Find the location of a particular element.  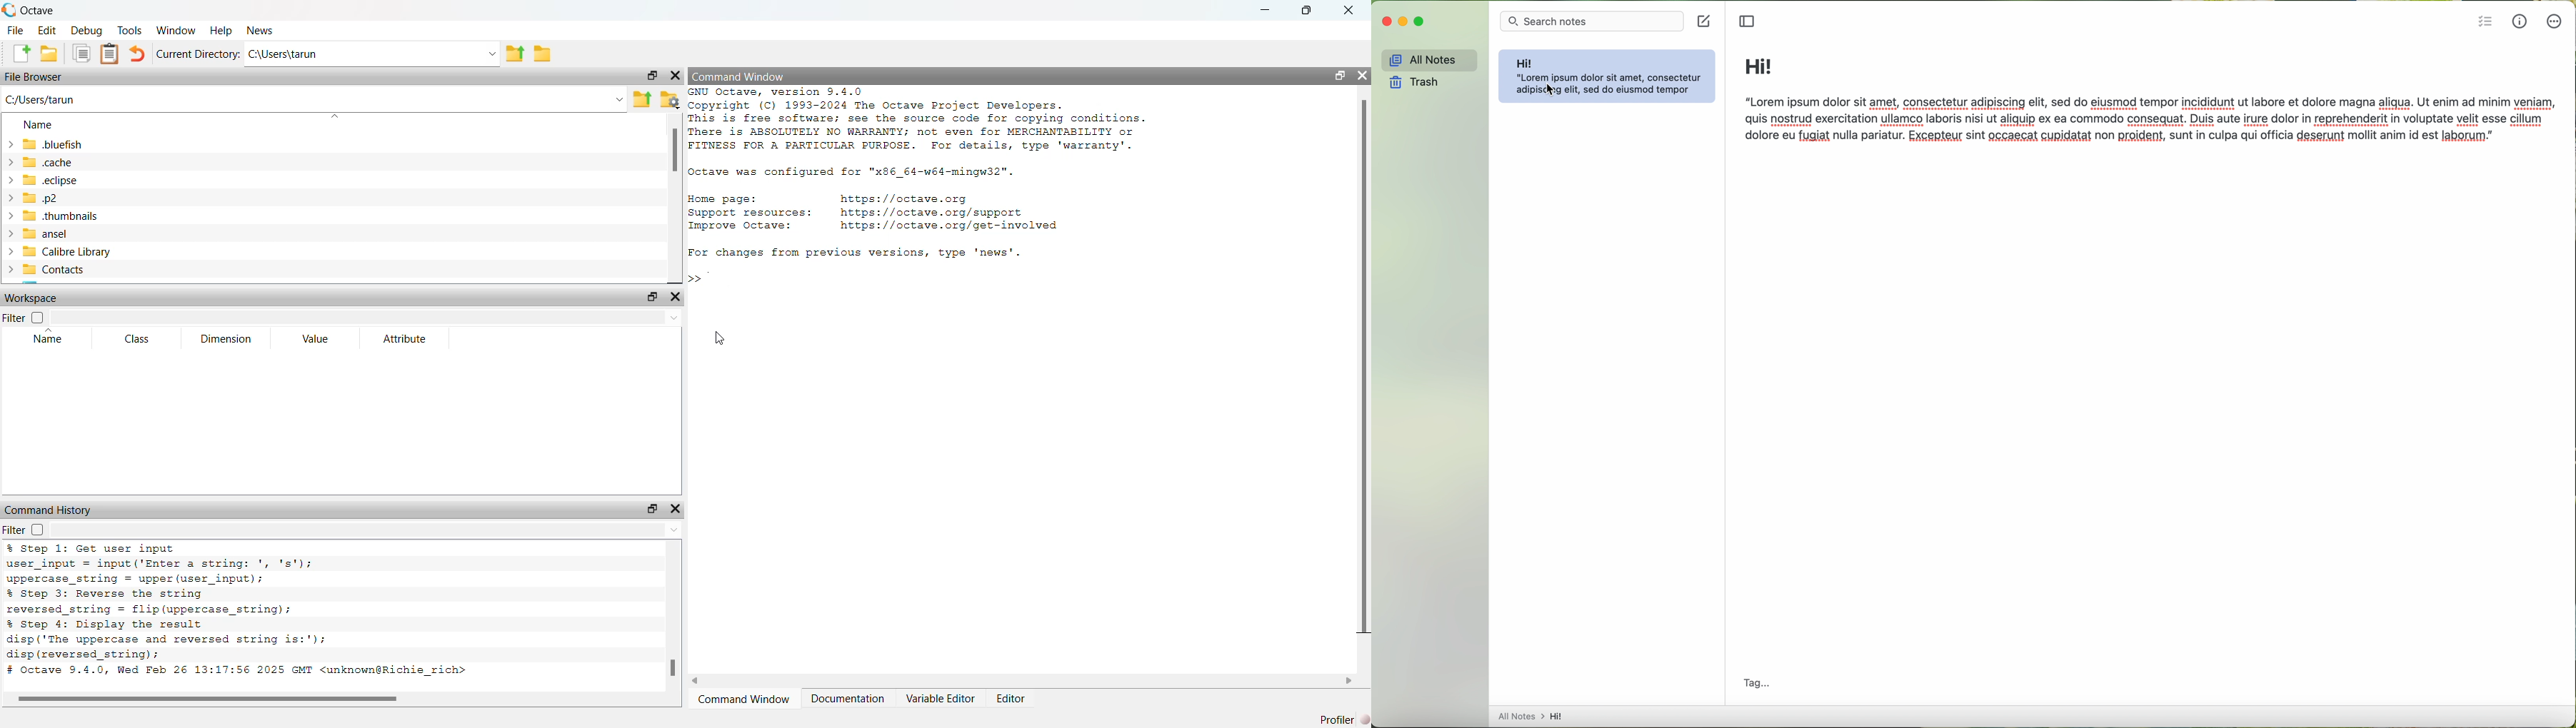

hide widget is located at coordinates (678, 295).